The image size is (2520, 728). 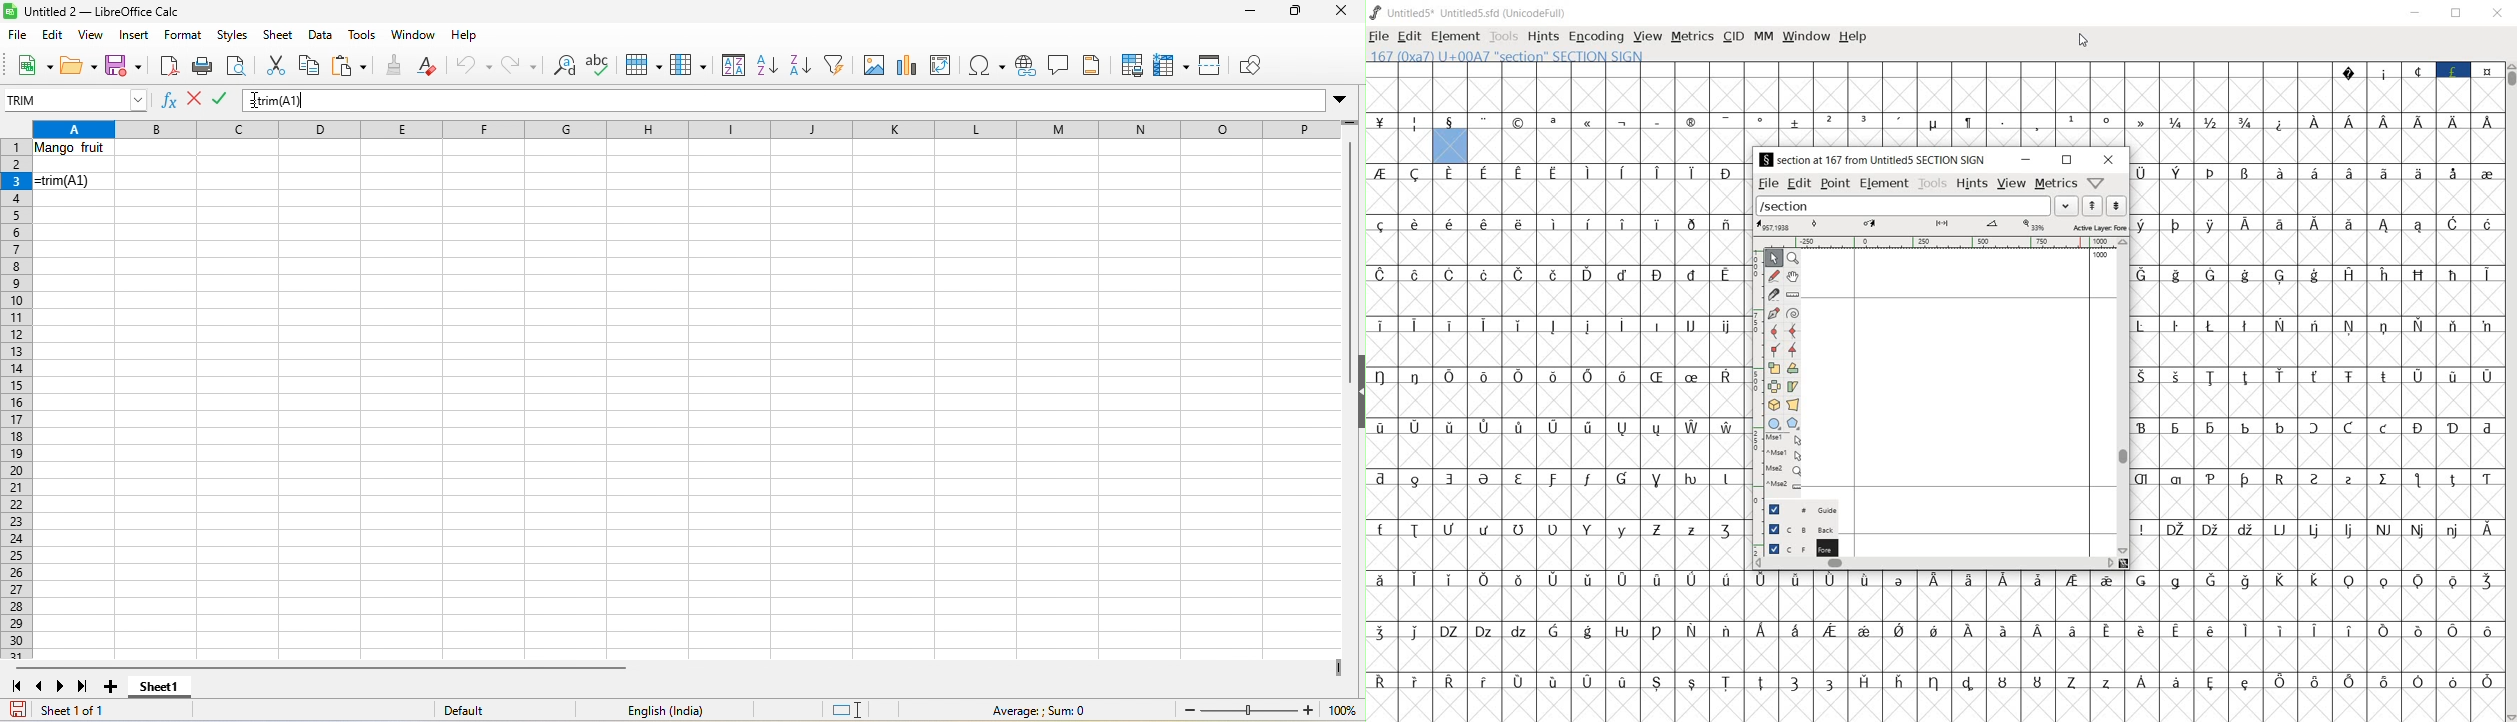 I want to click on hints, so click(x=1974, y=184).